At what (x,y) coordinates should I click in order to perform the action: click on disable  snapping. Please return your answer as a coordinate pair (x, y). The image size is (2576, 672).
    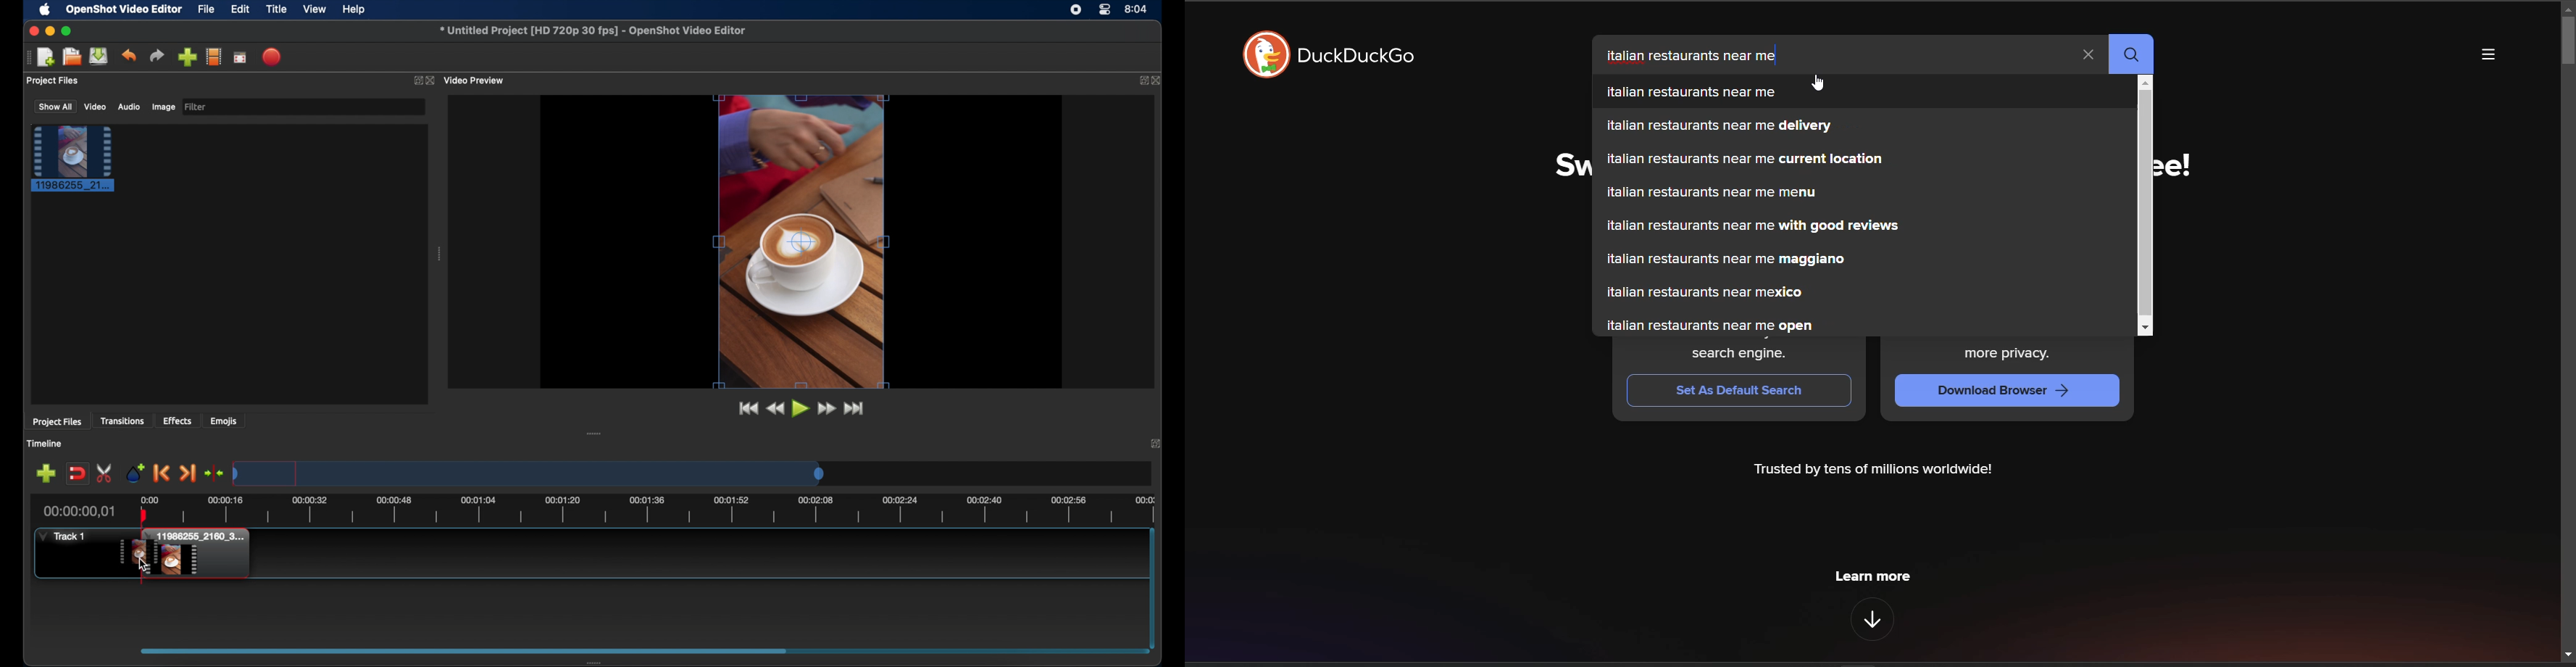
    Looking at the image, I should click on (77, 472).